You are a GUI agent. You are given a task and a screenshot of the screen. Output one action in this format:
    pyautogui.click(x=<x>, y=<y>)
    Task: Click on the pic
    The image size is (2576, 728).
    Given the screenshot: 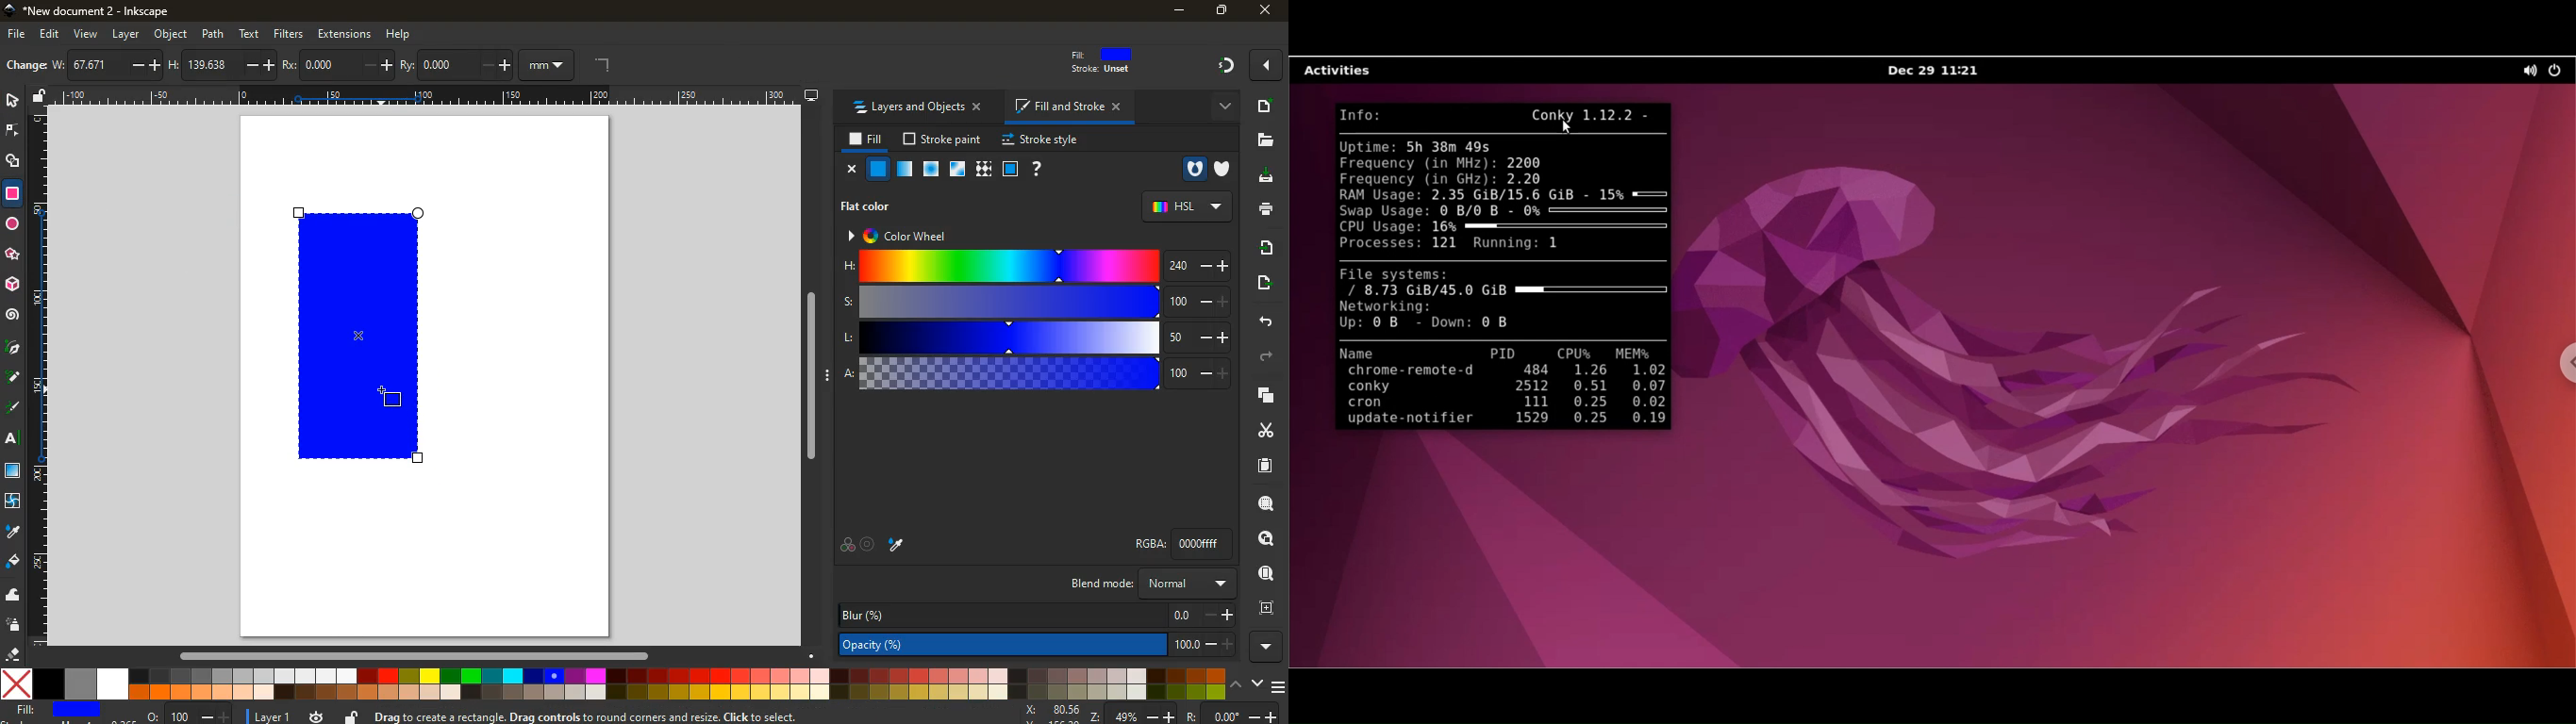 What is the action you would take?
    pyautogui.click(x=13, y=345)
    